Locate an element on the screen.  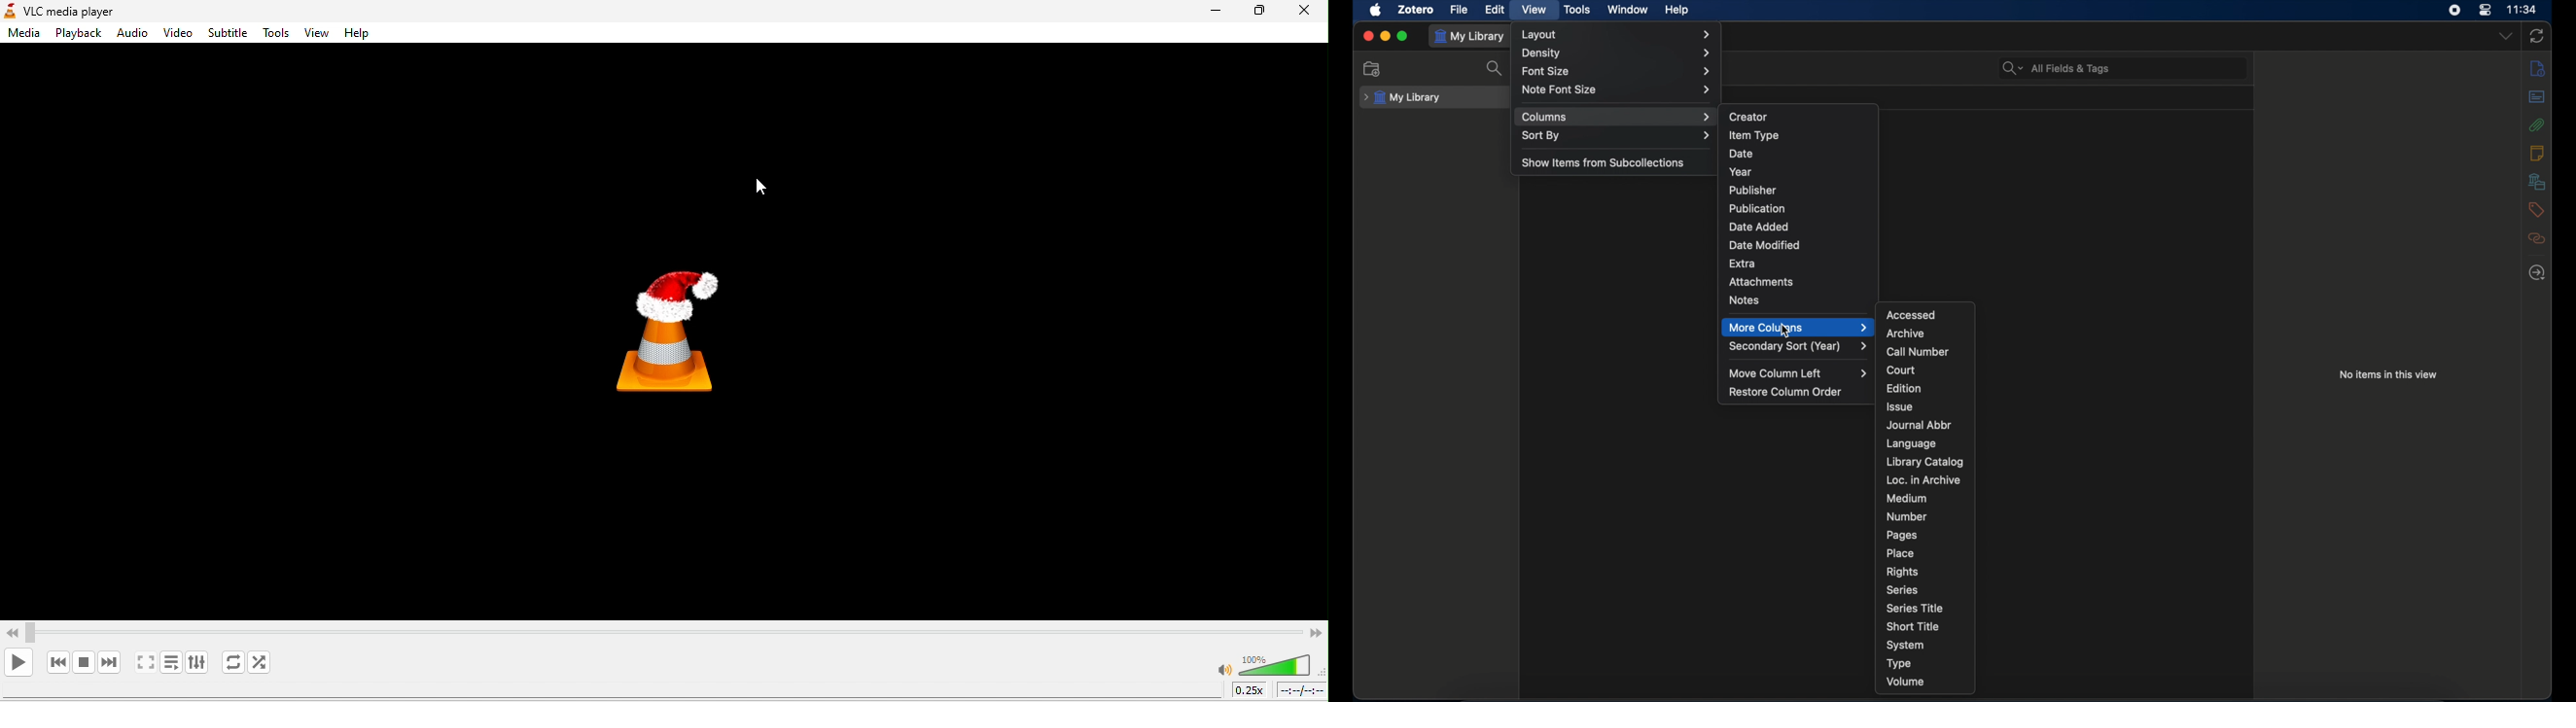
density is located at coordinates (1616, 53).